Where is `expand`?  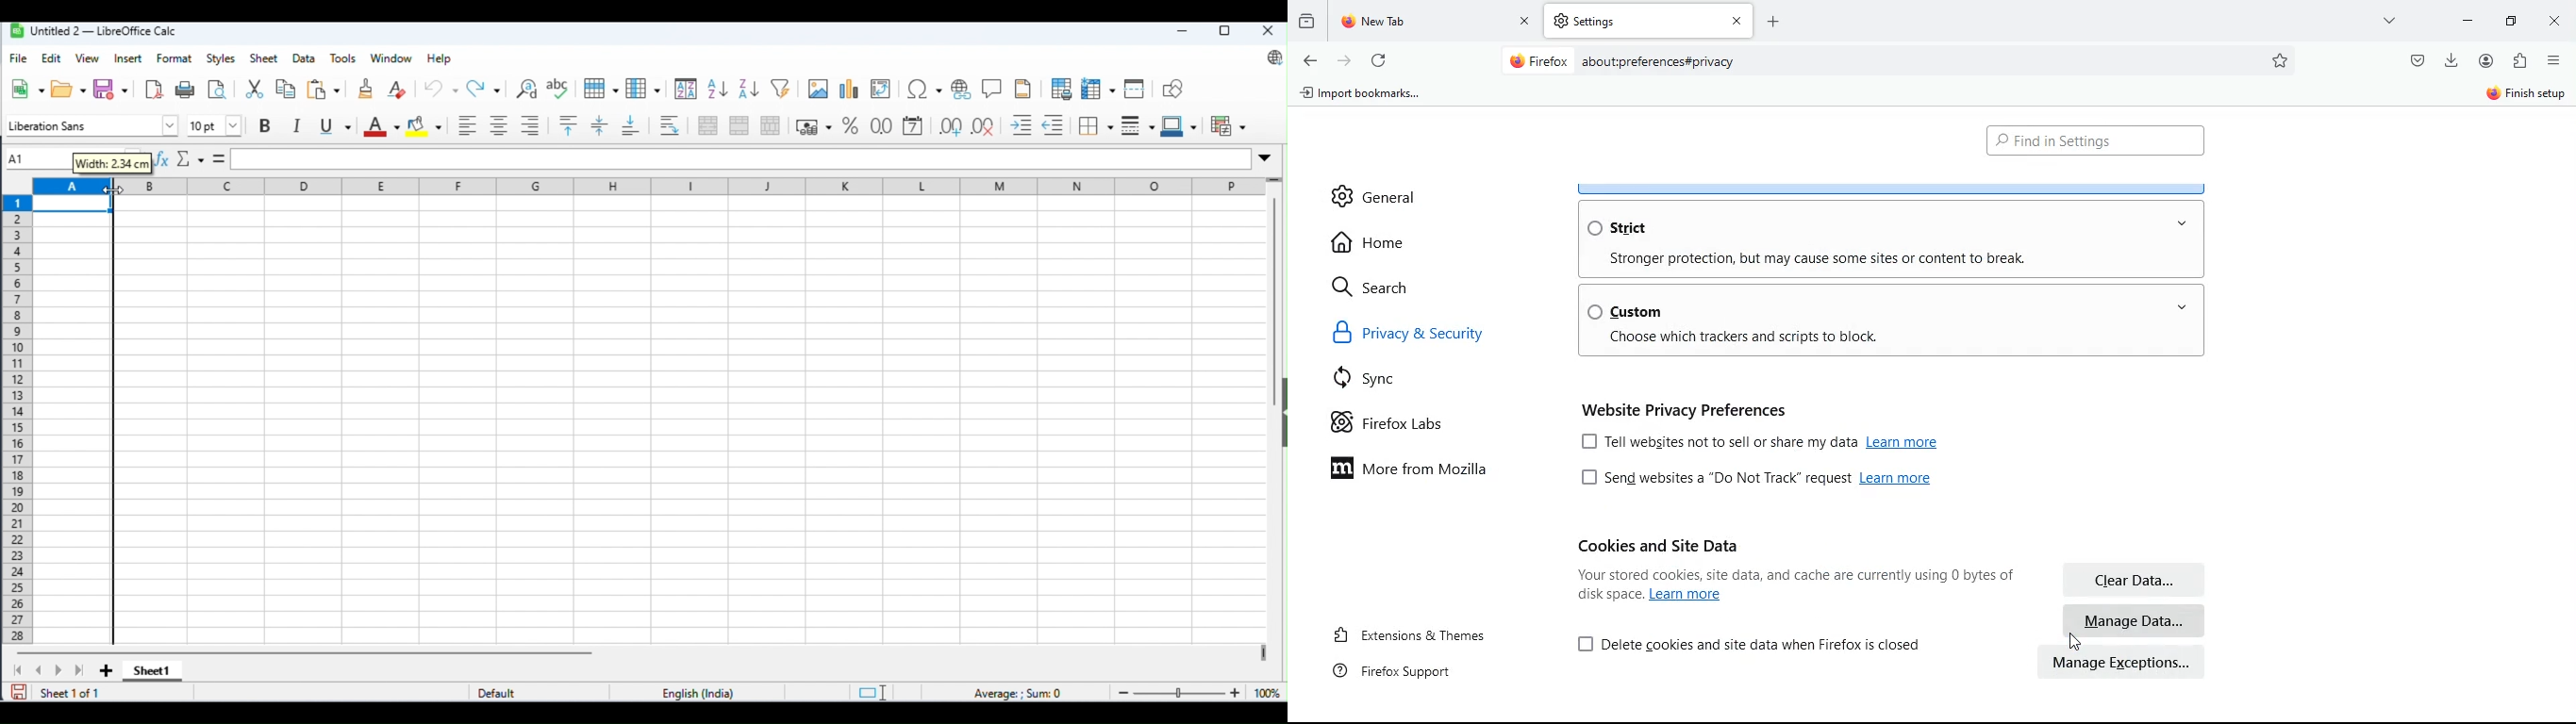 expand is located at coordinates (1264, 159).